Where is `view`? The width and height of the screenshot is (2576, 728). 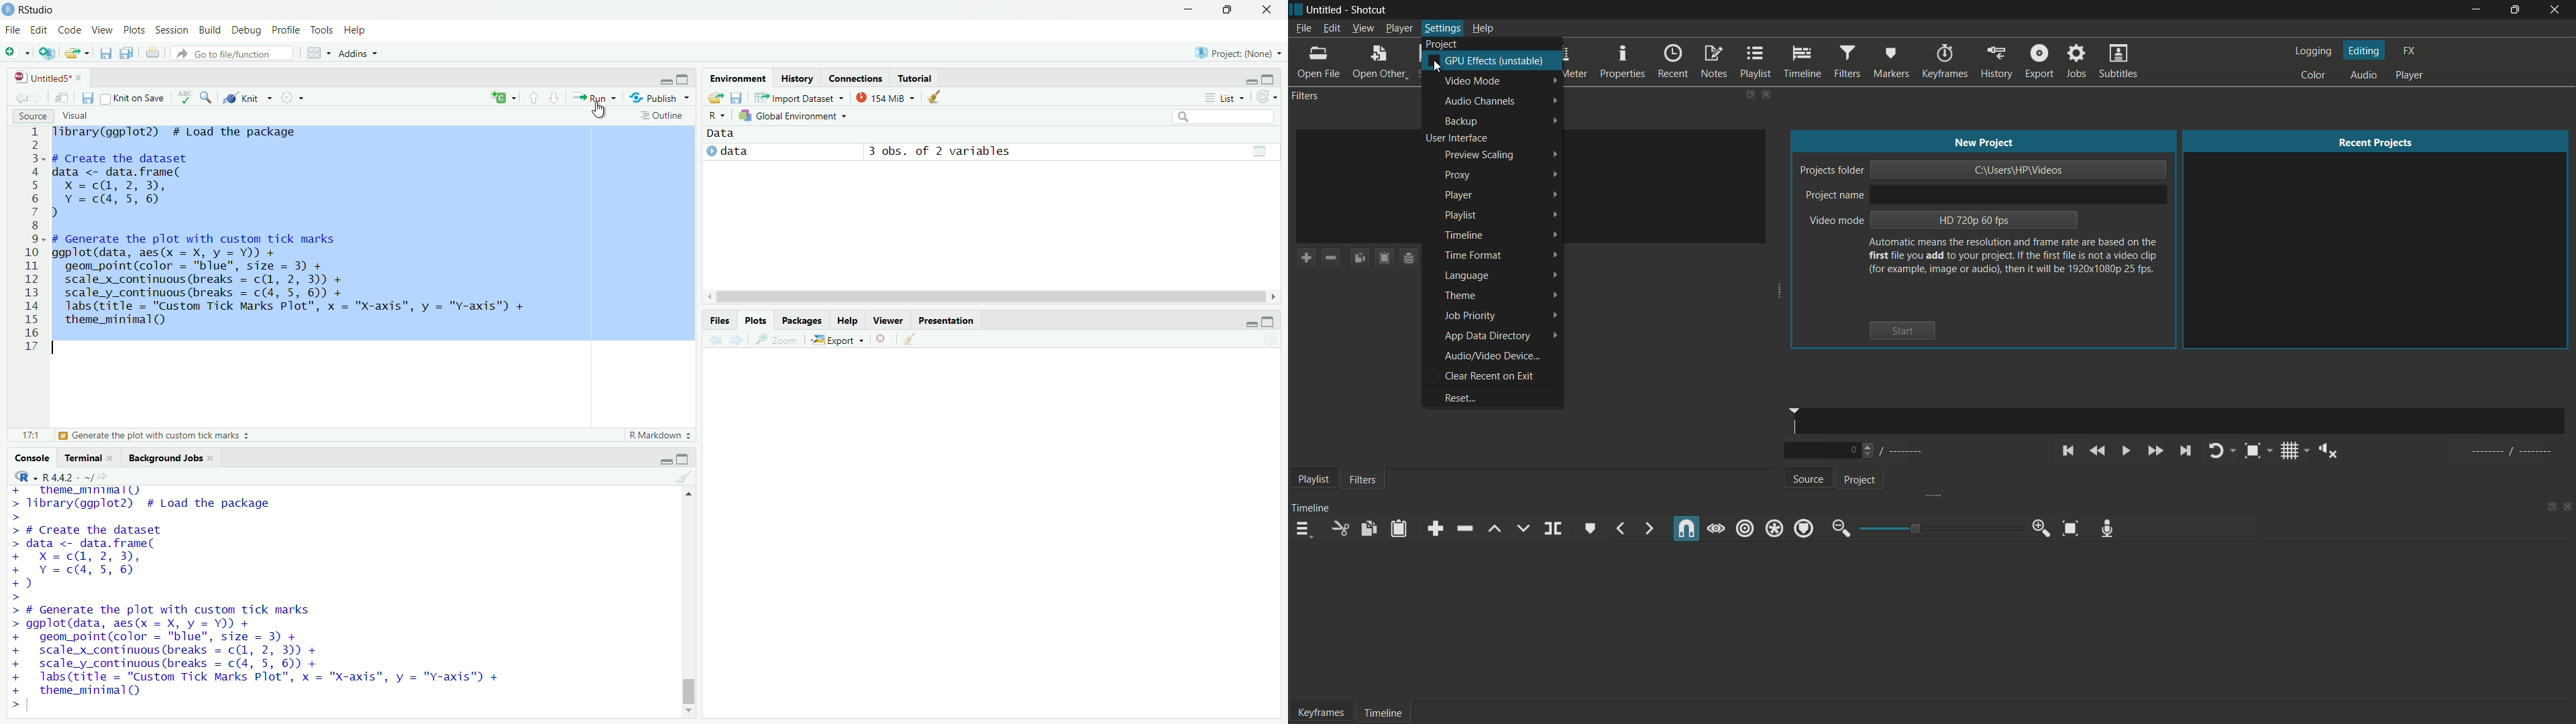
view is located at coordinates (102, 31).